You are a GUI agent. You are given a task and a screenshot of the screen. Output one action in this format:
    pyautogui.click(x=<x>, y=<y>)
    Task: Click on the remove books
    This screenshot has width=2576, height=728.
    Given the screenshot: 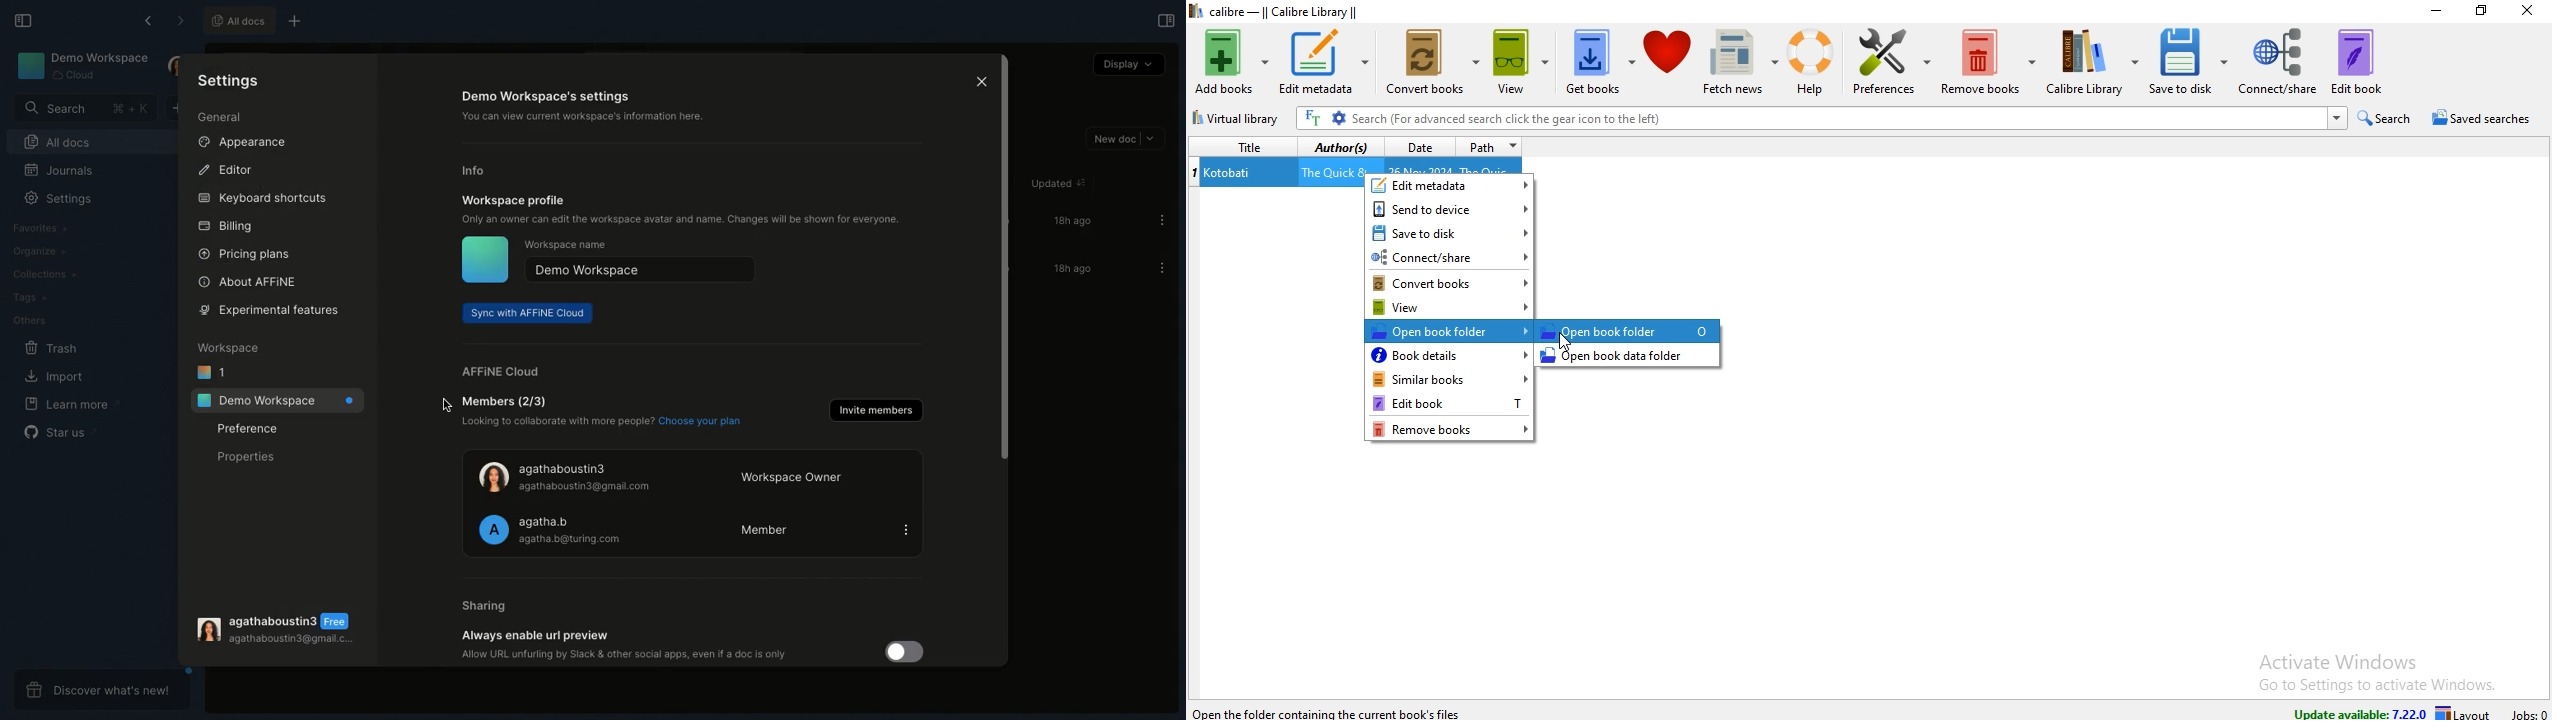 What is the action you would take?
    pyautogui.click(x=1988, y=60)
    